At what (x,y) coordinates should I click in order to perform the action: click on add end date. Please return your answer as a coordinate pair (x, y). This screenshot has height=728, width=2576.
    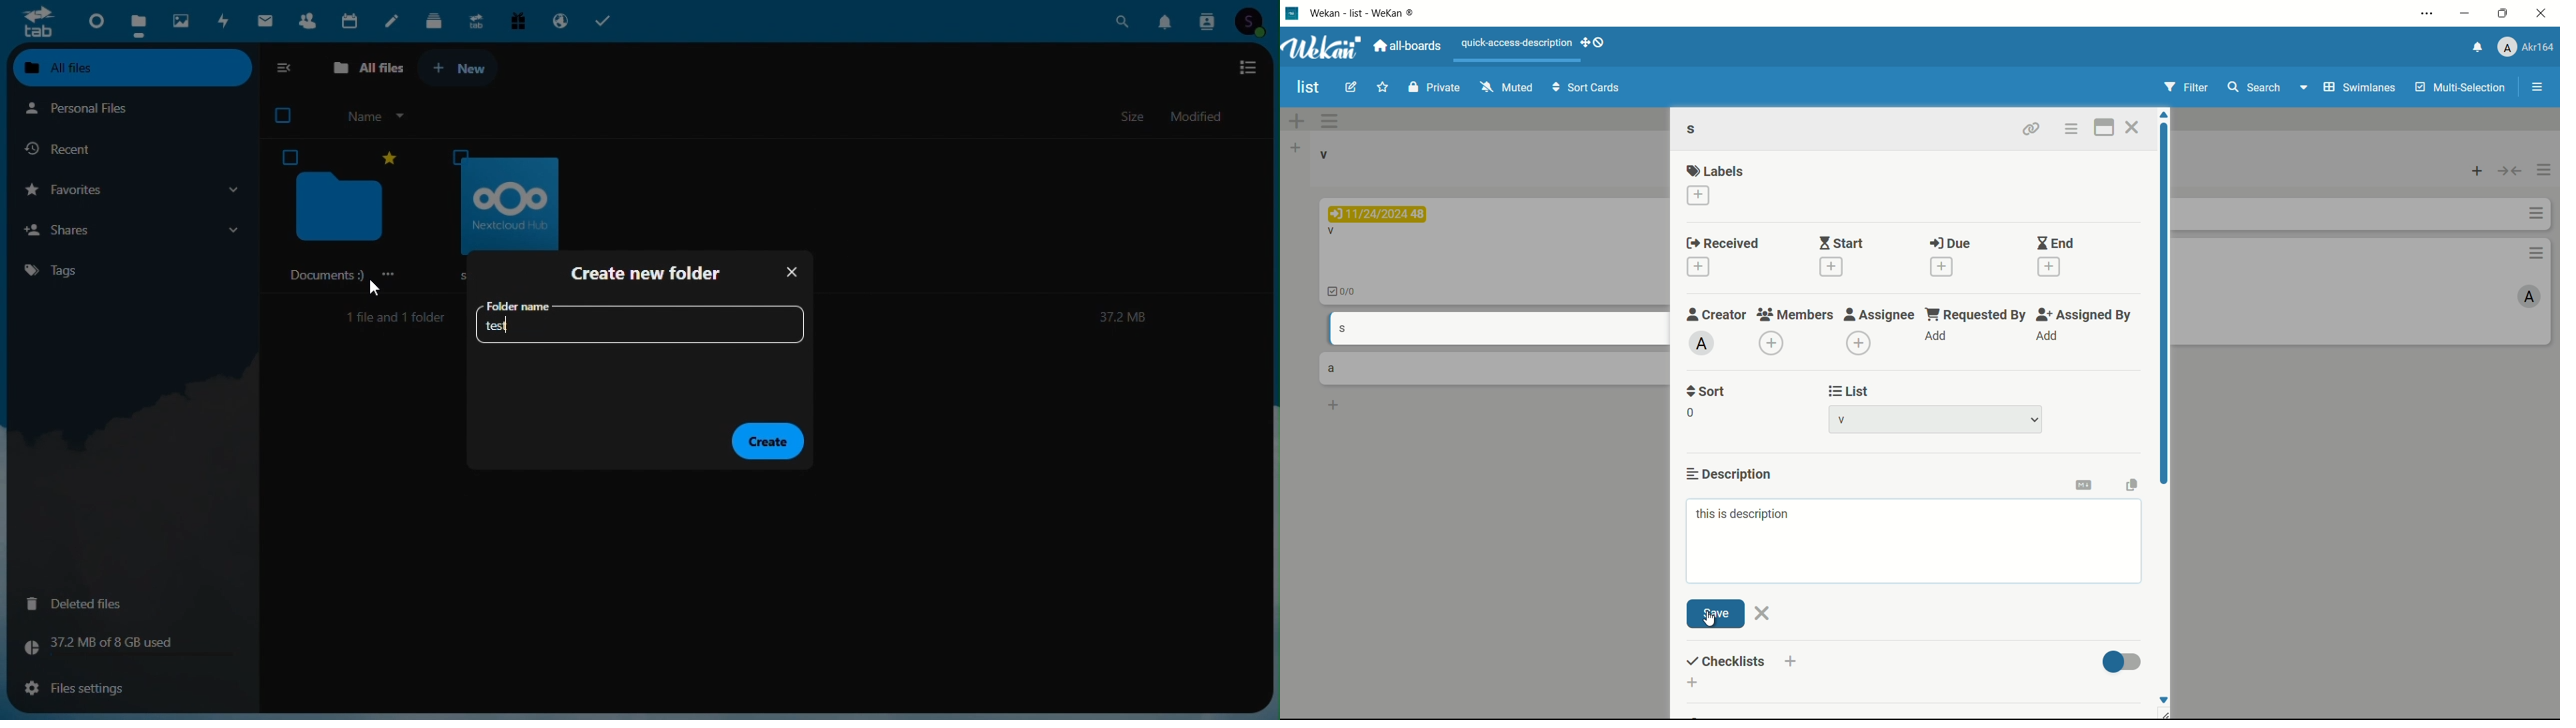
    Looking at the image, I should click on (2050, 267).